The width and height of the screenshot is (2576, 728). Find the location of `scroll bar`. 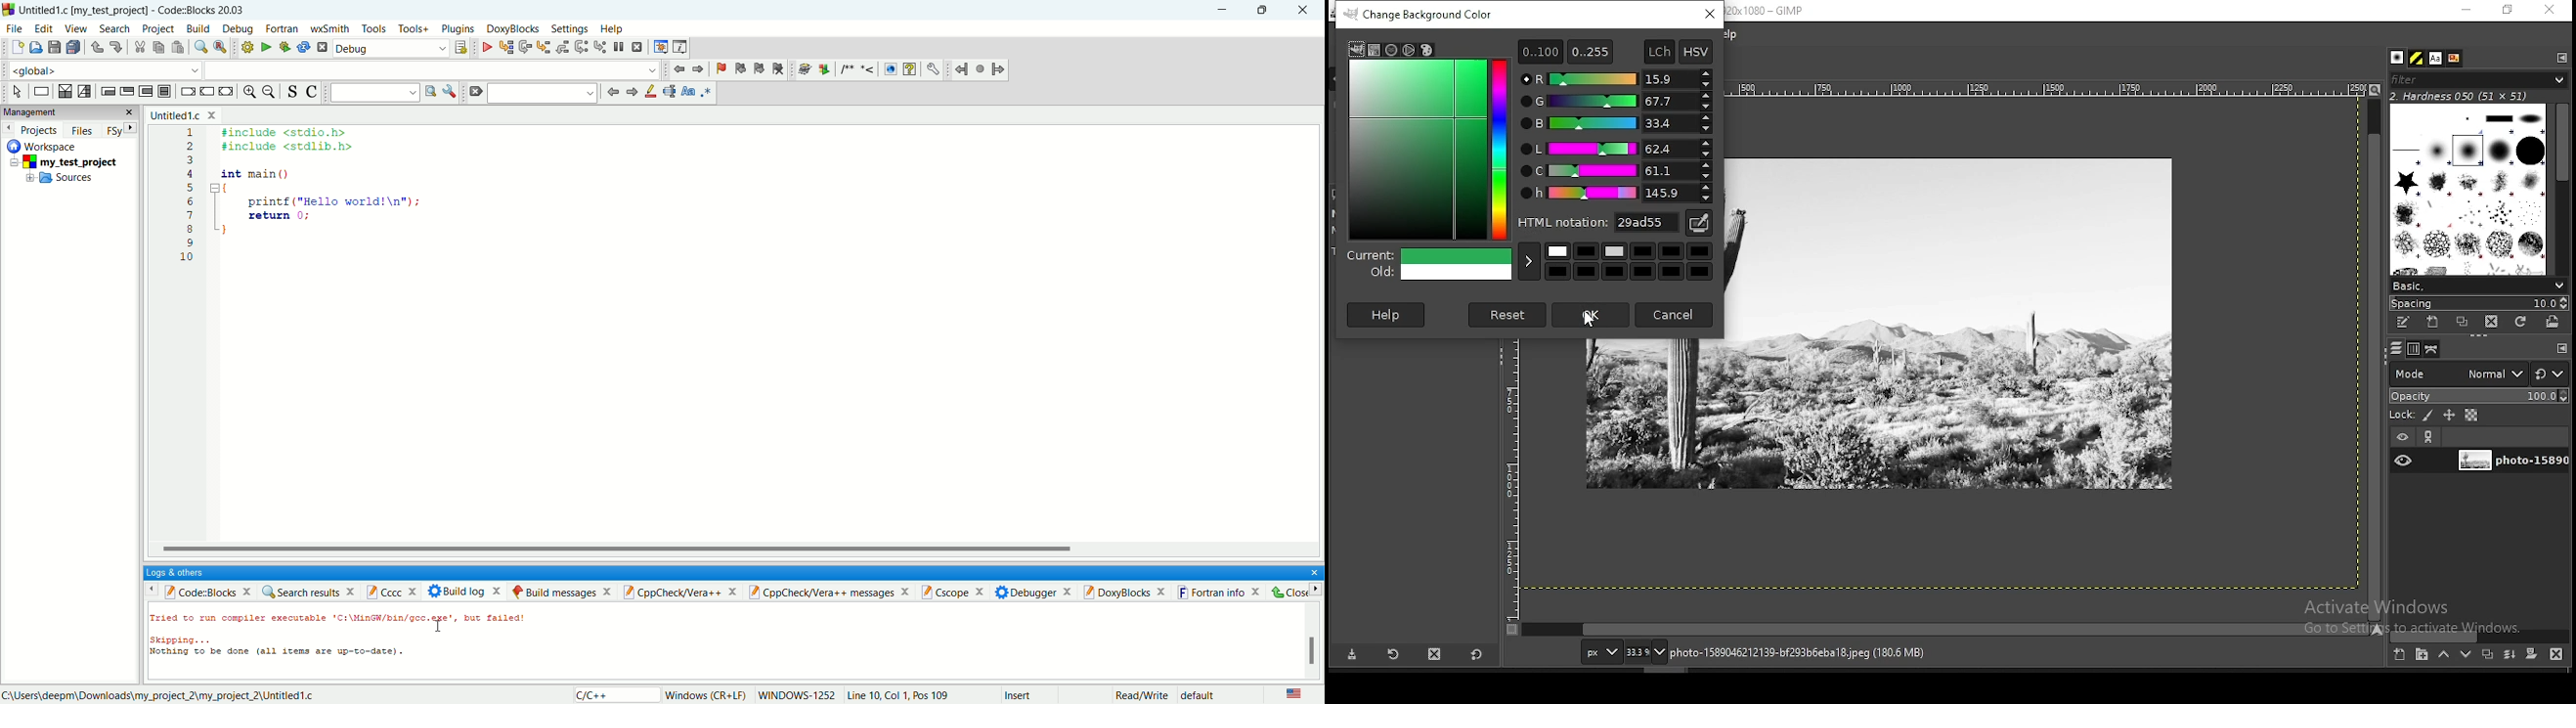

scroll bar is located at coordinates (2479, 636).